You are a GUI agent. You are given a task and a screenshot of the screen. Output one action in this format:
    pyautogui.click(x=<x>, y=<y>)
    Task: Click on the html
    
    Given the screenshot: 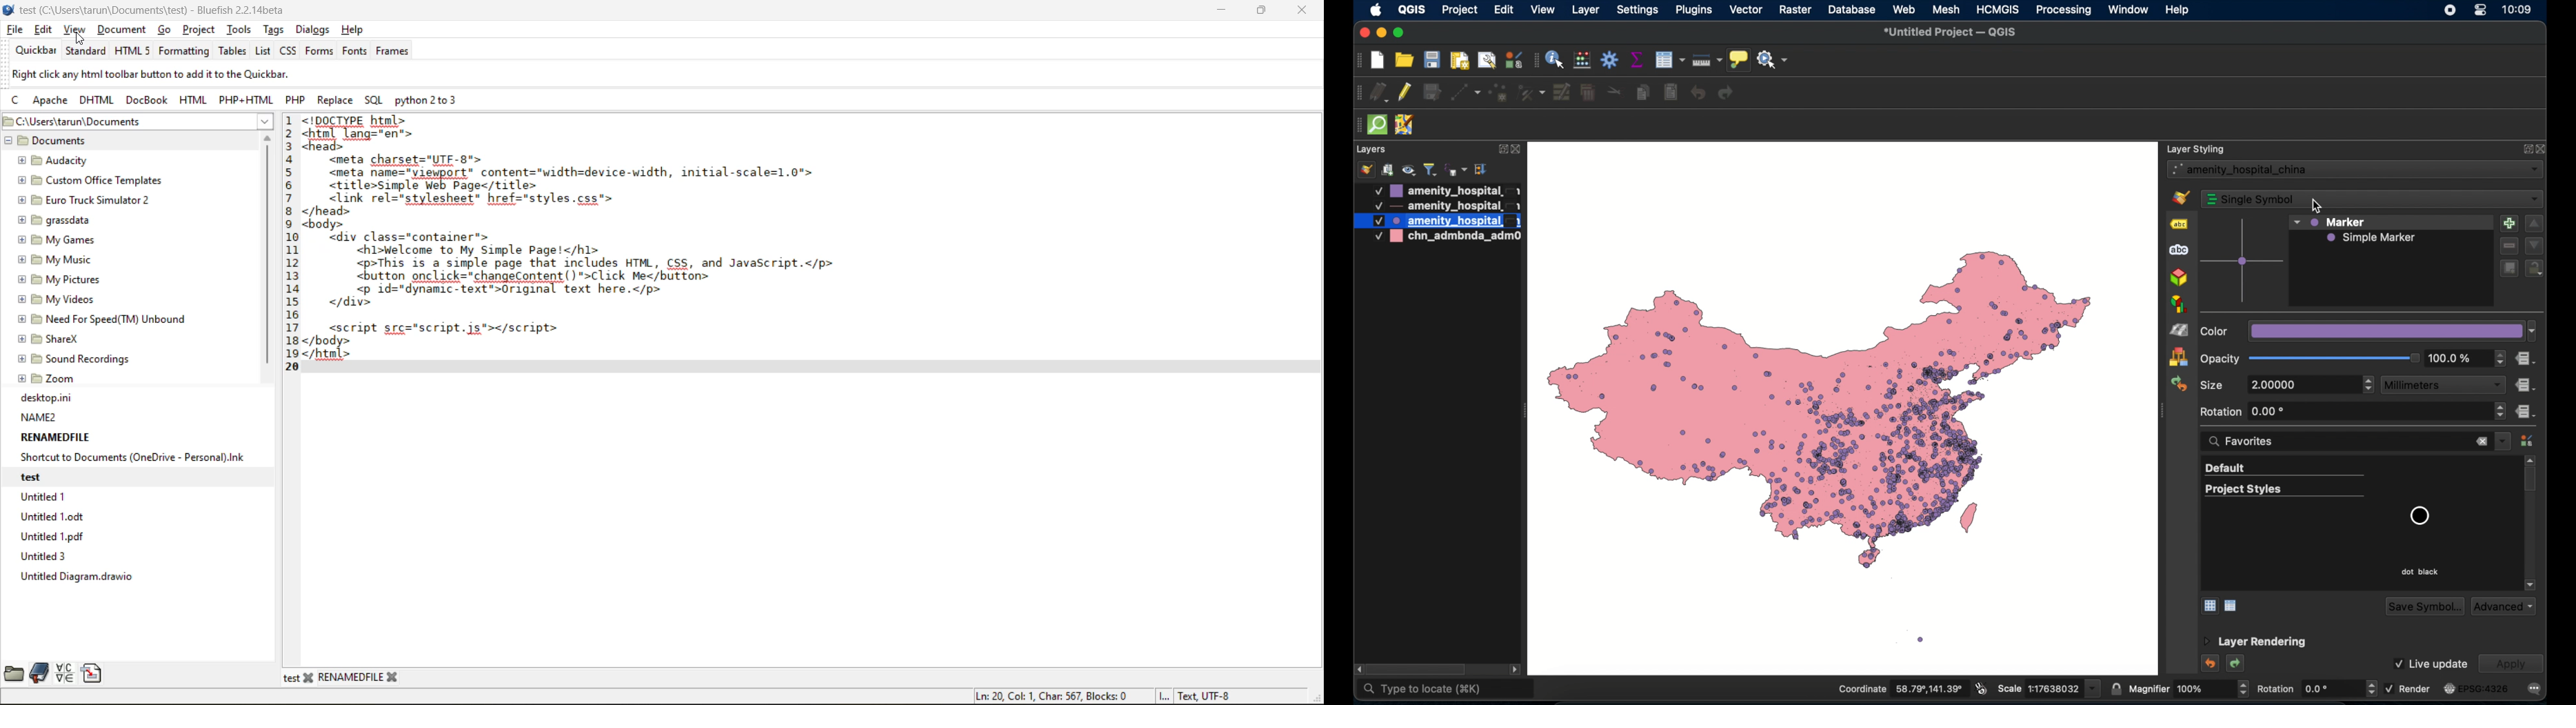 What is the action you would take?
    pyautogui.click(x=132, y=50)
    